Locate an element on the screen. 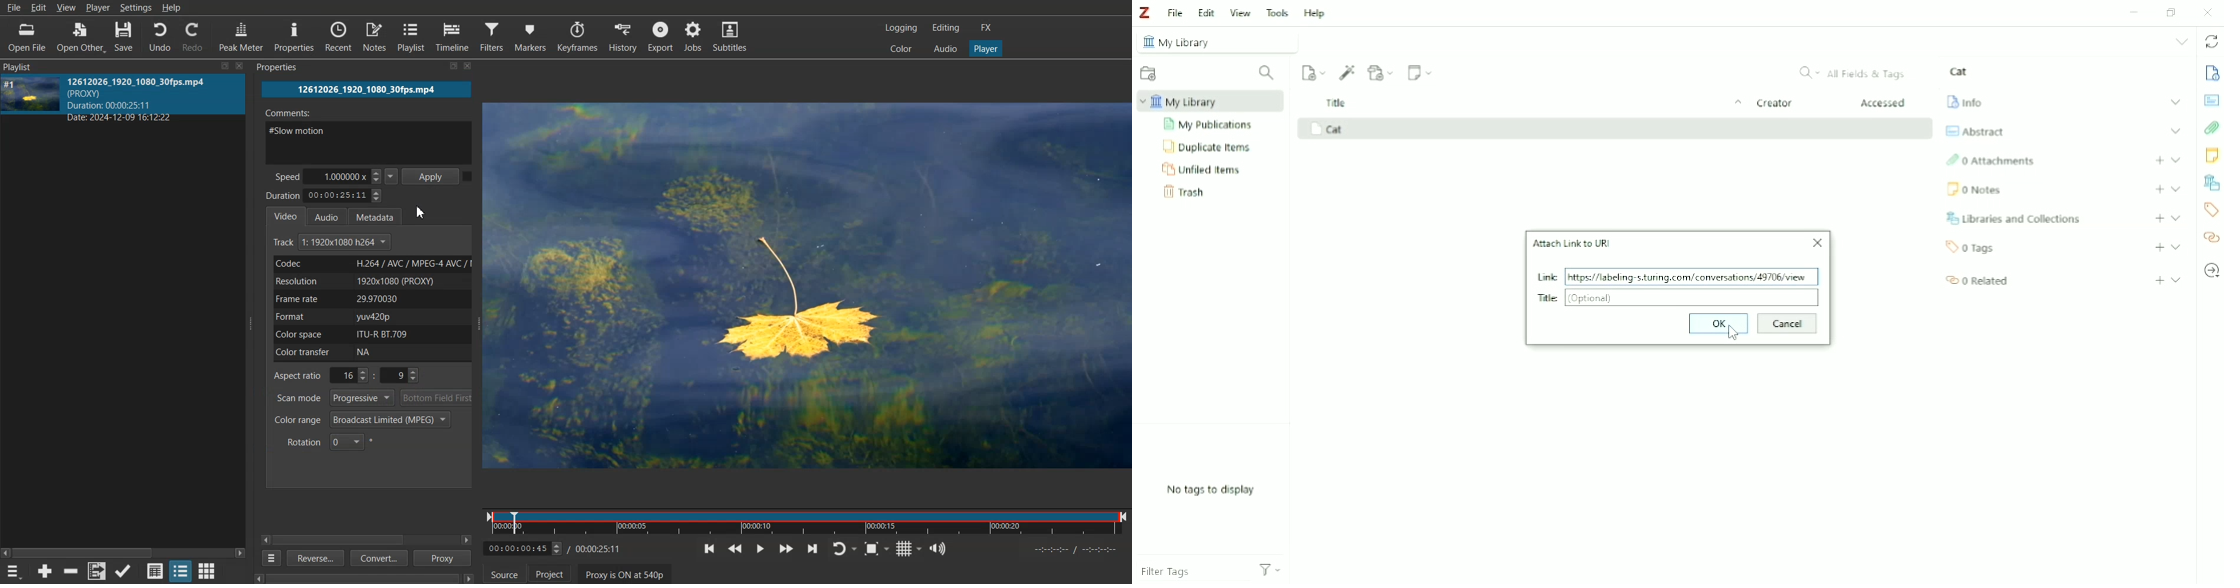 This screenshot has width=2240, height=588. Edit is located at coordinates (1206, 13).